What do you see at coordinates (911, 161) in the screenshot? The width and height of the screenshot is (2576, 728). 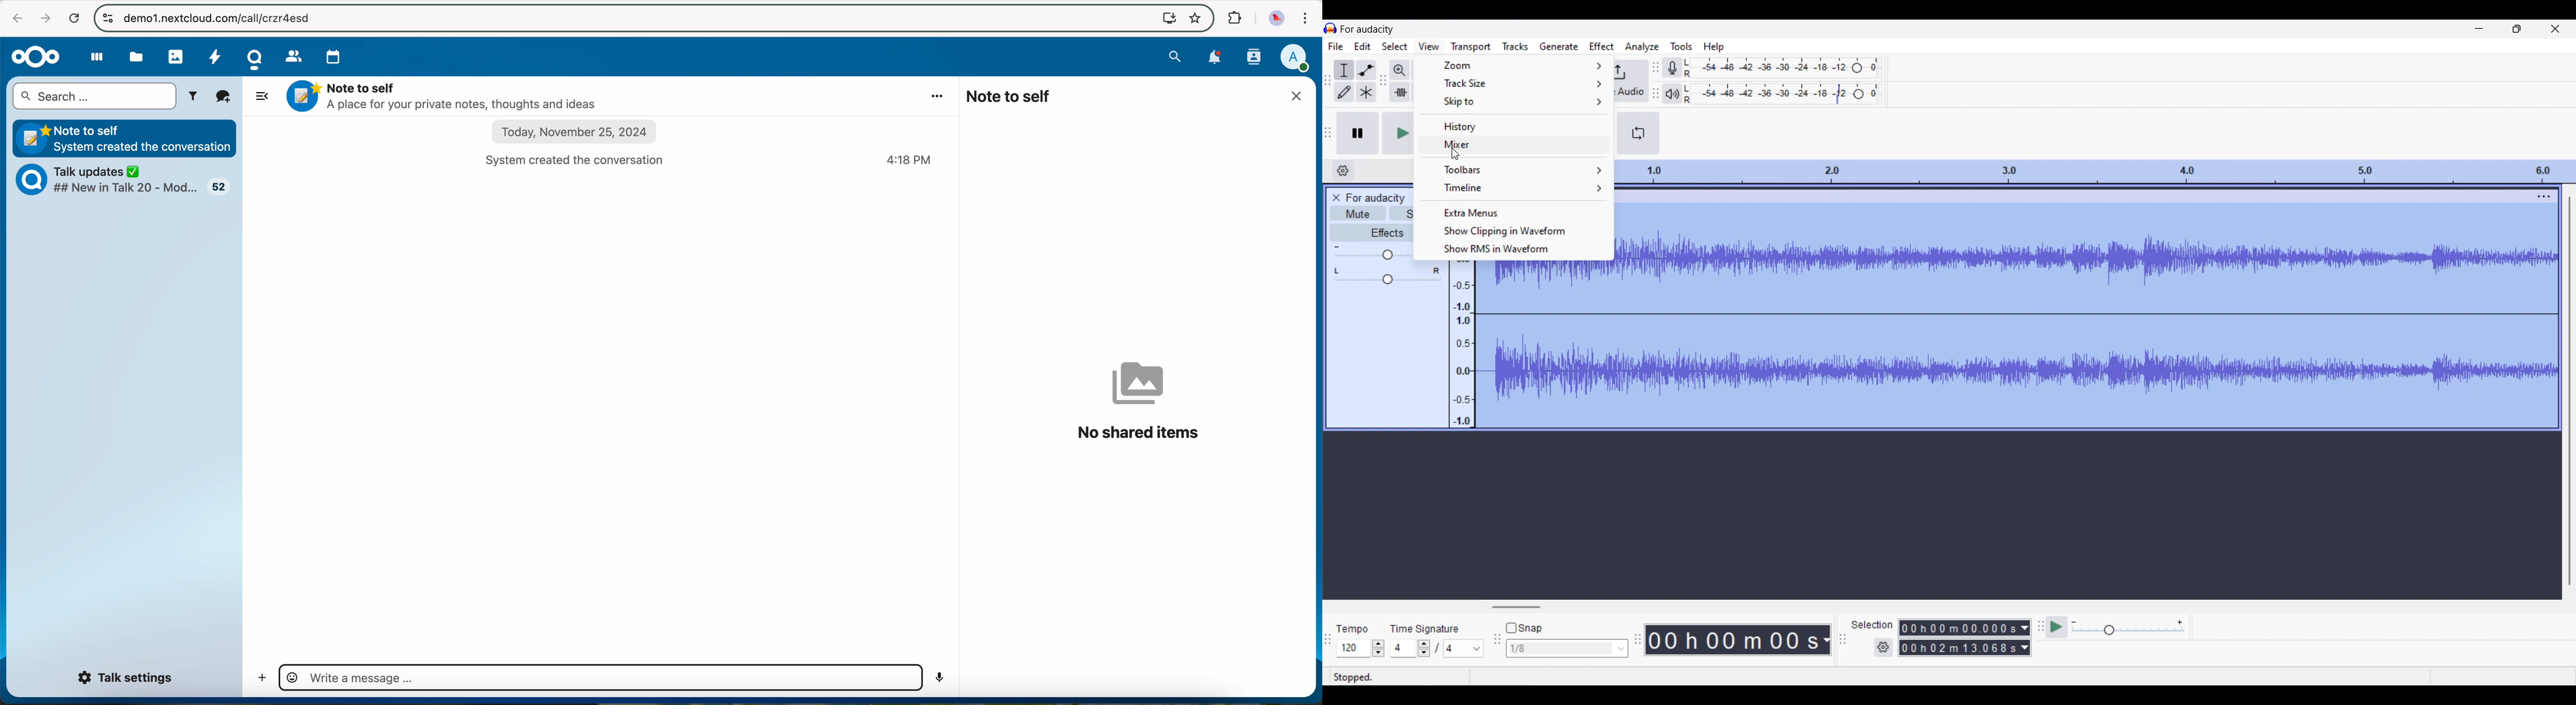 I see `hour` at bounding box center [911, 161].